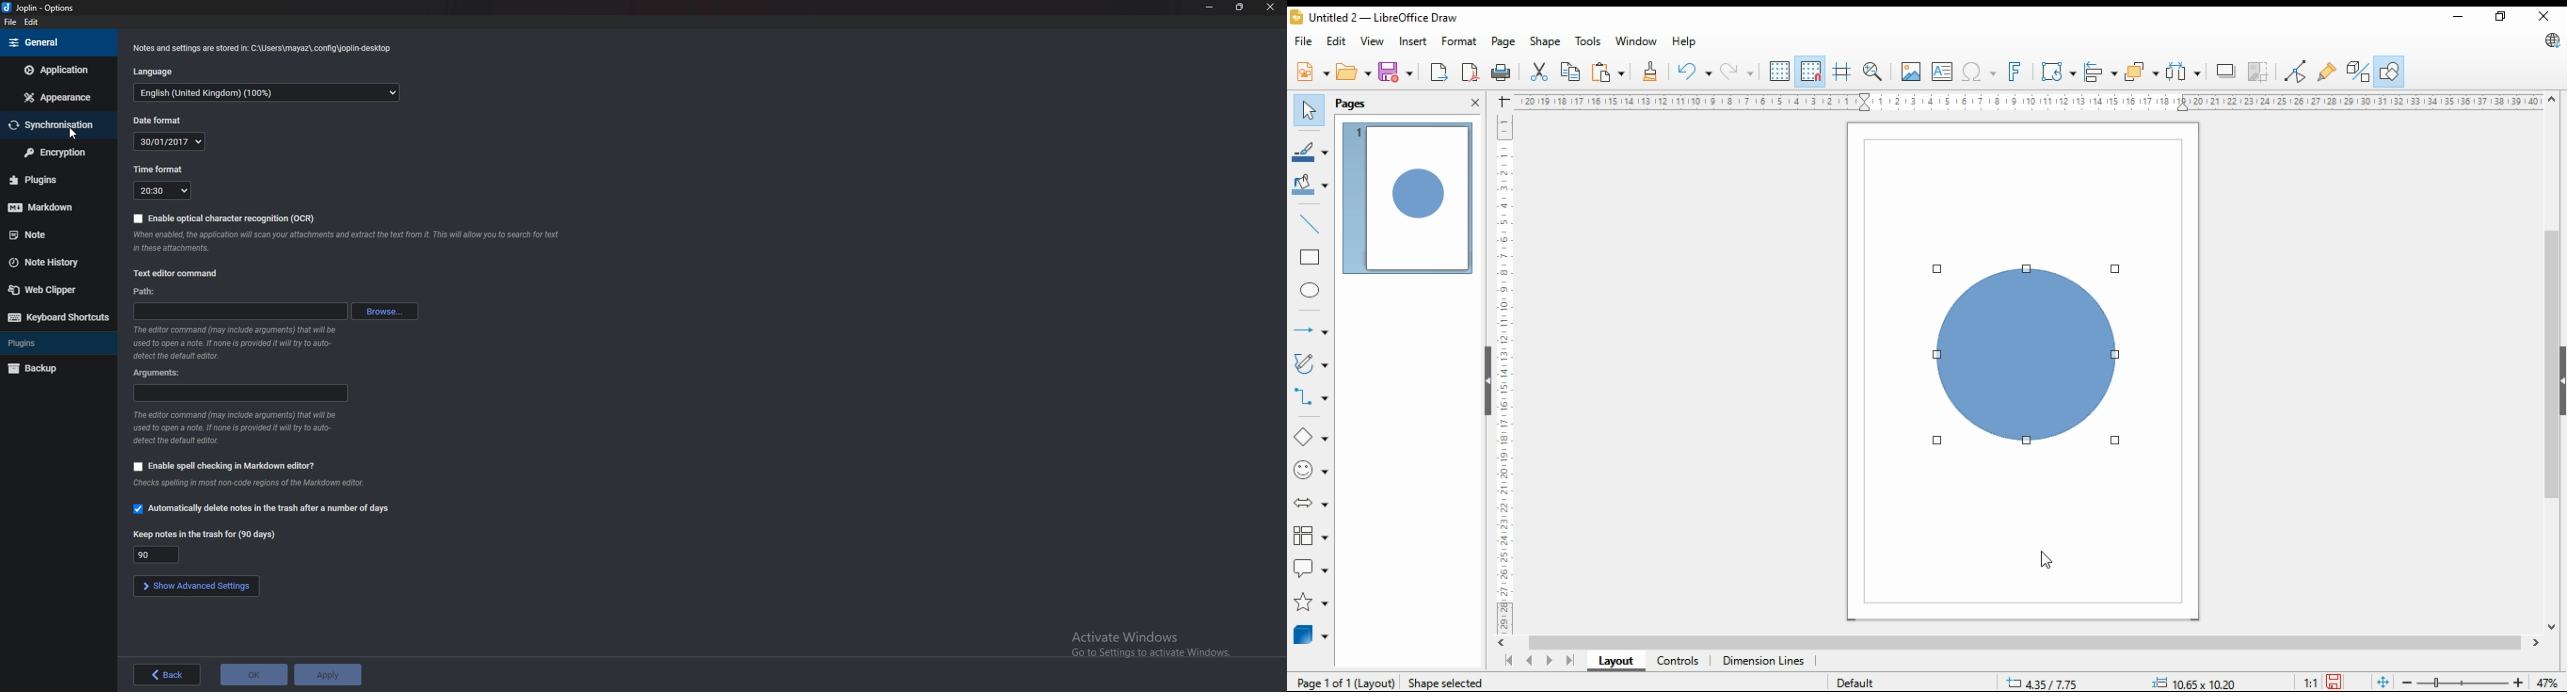  I want to click on show draw functions, so click(2389, 72).